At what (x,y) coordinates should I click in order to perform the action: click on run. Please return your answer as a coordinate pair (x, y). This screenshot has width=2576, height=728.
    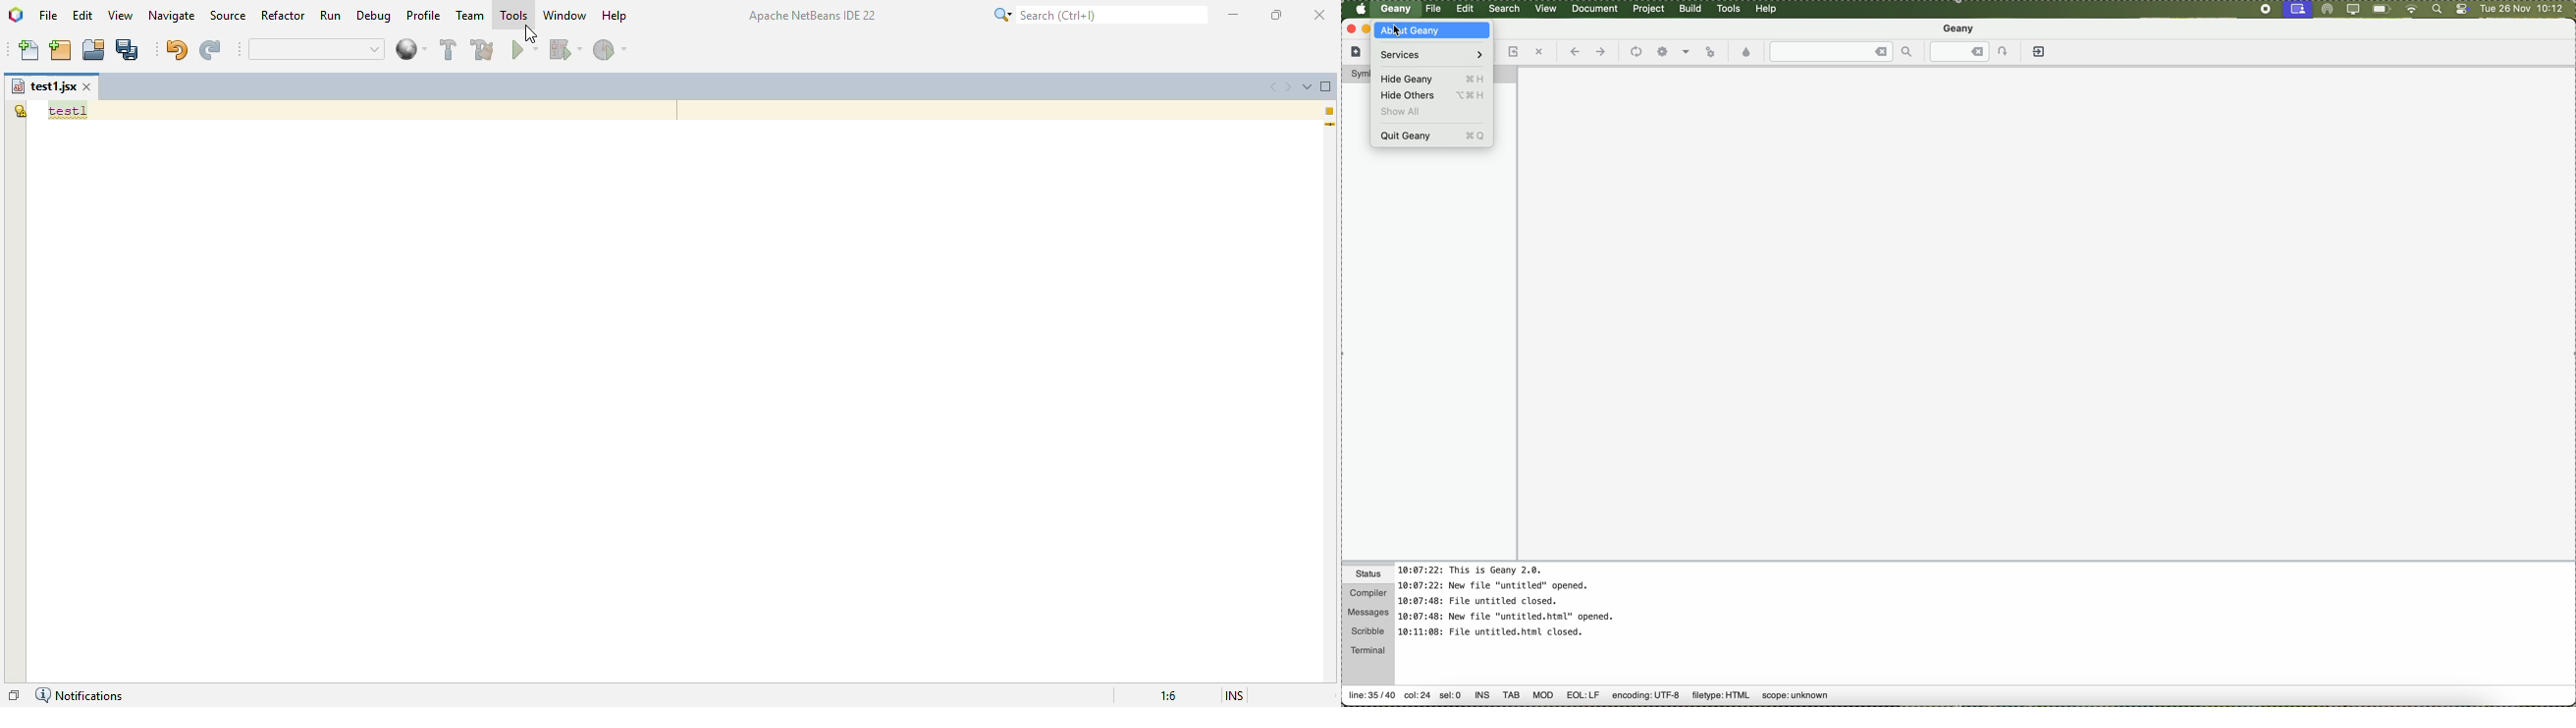
    Looking at the image, I should click on (331, 16).